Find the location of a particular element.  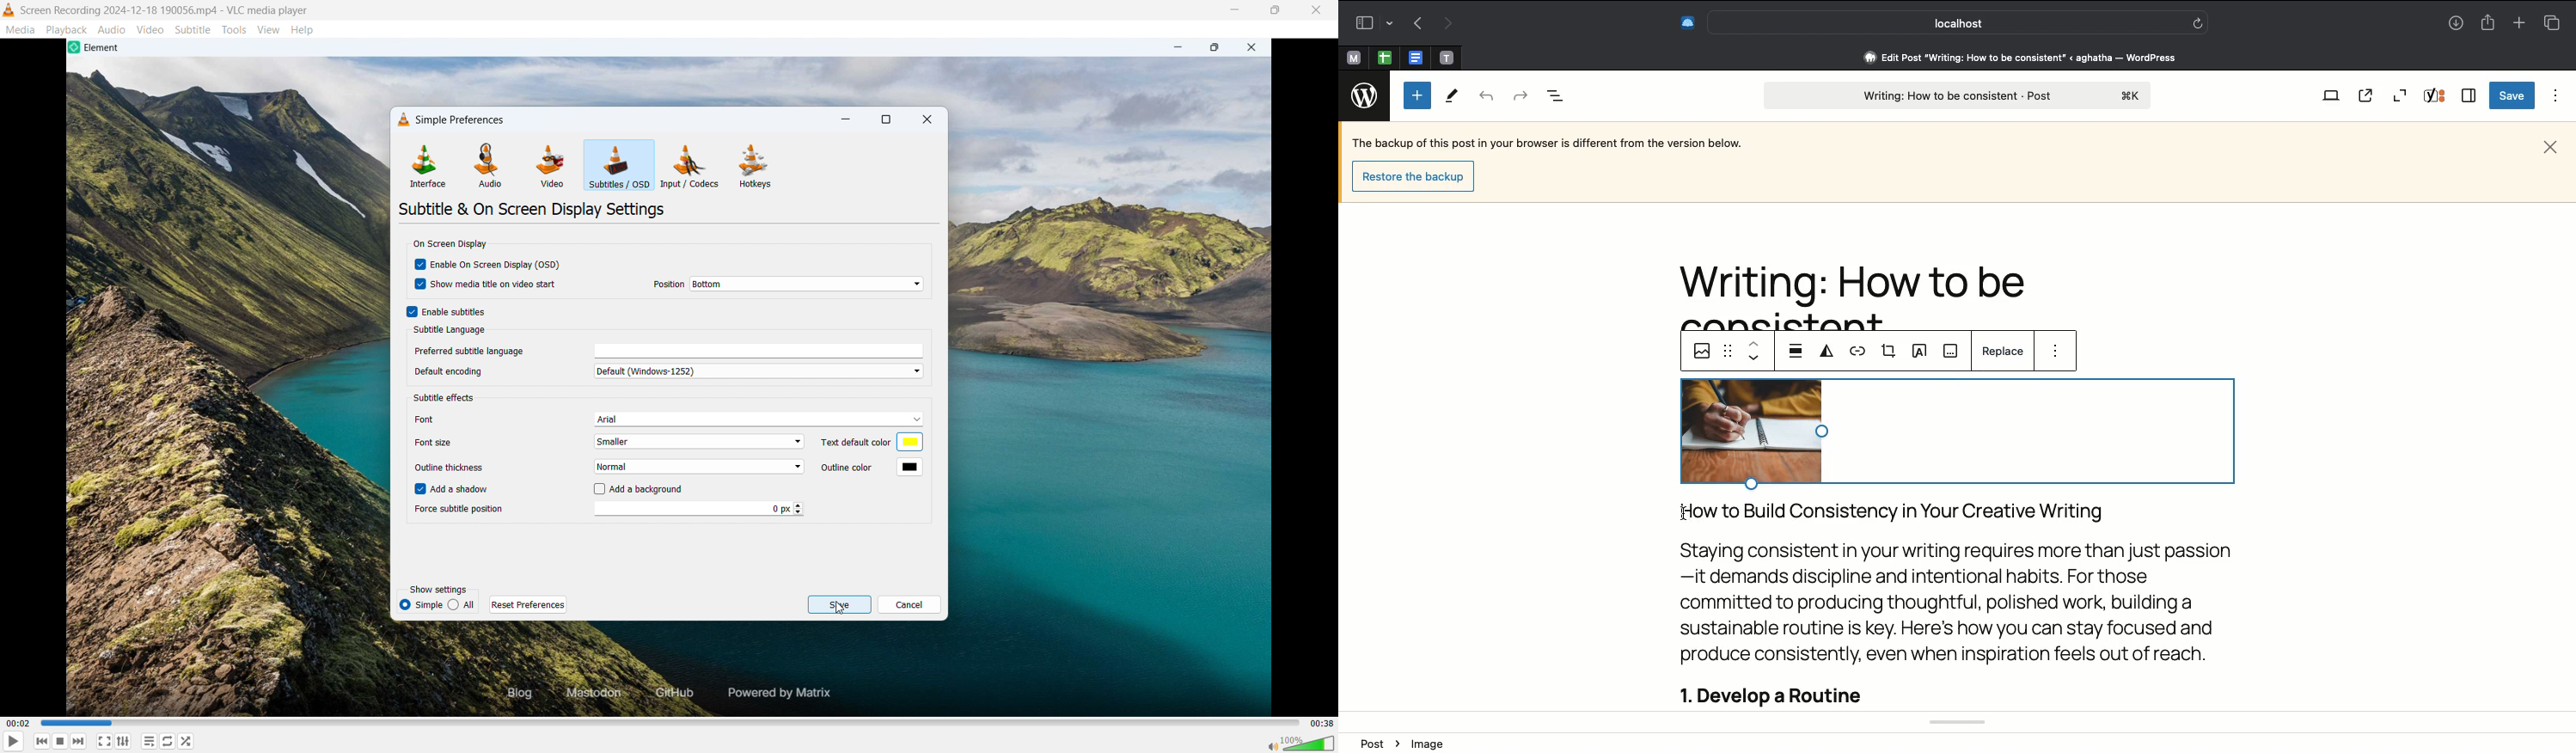

Text is located at coordinates (1921, 349).